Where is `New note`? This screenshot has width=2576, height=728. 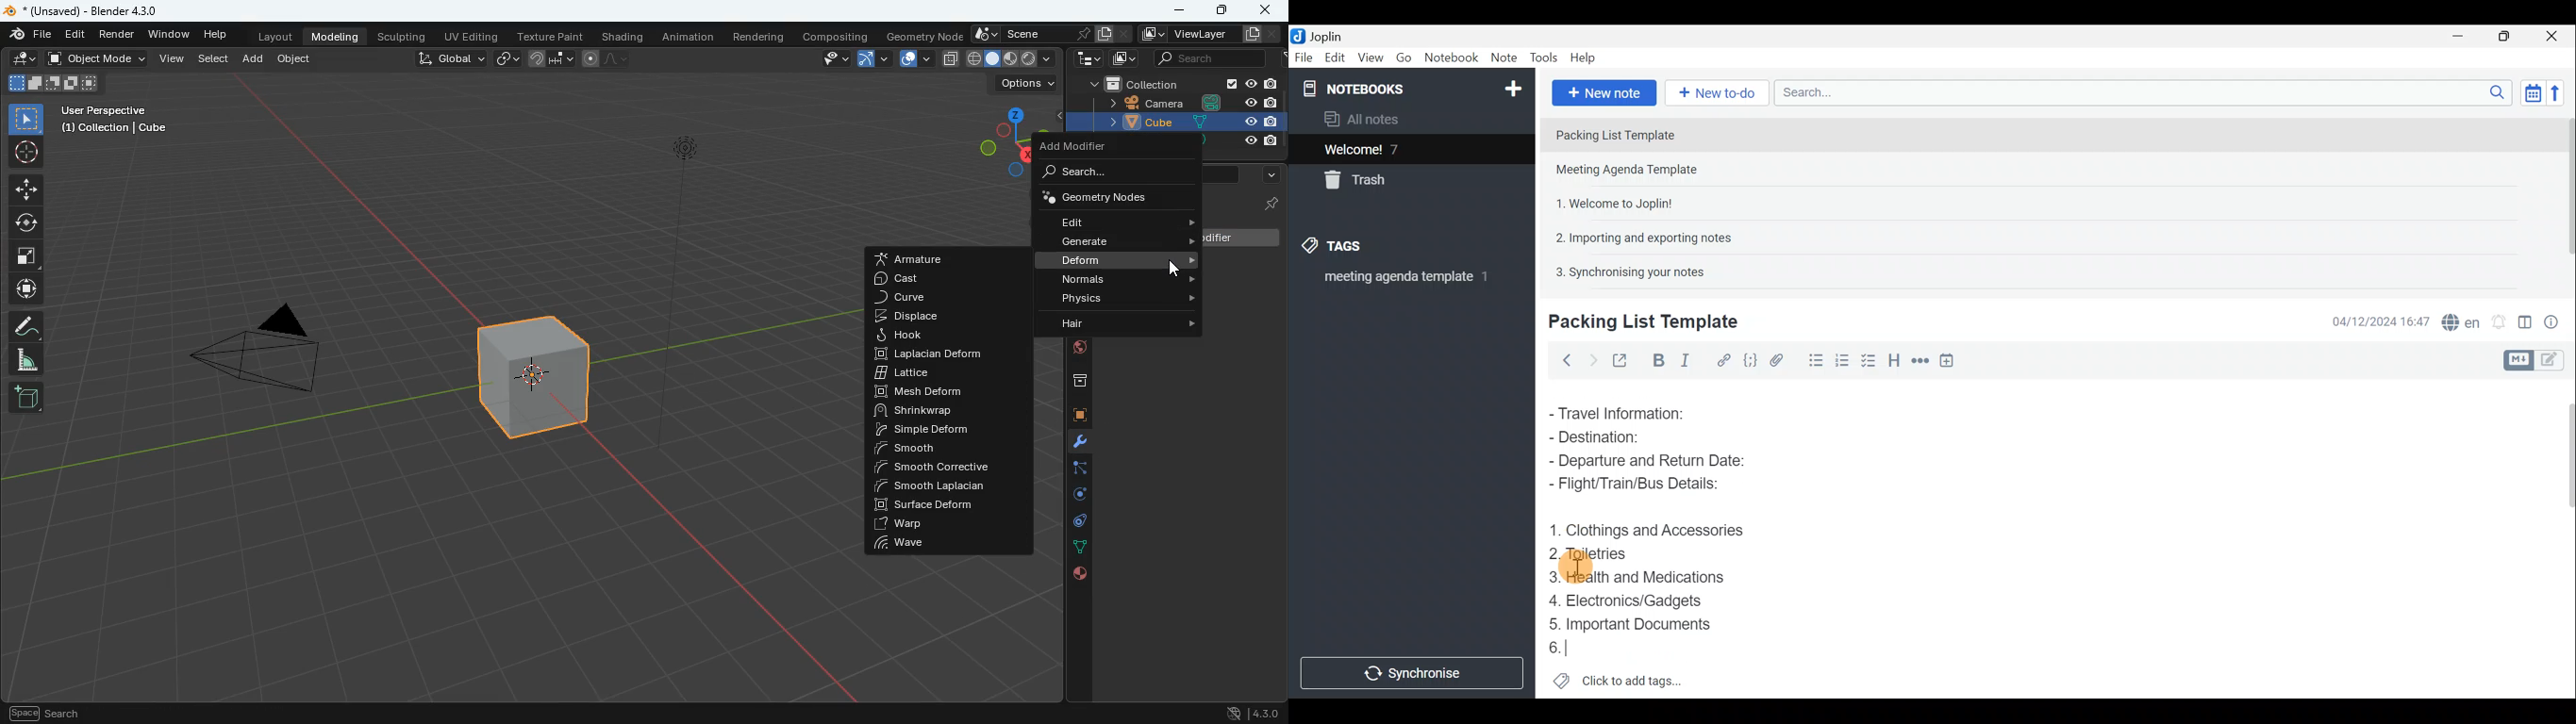
New note is located at coordinates (1603, 91).